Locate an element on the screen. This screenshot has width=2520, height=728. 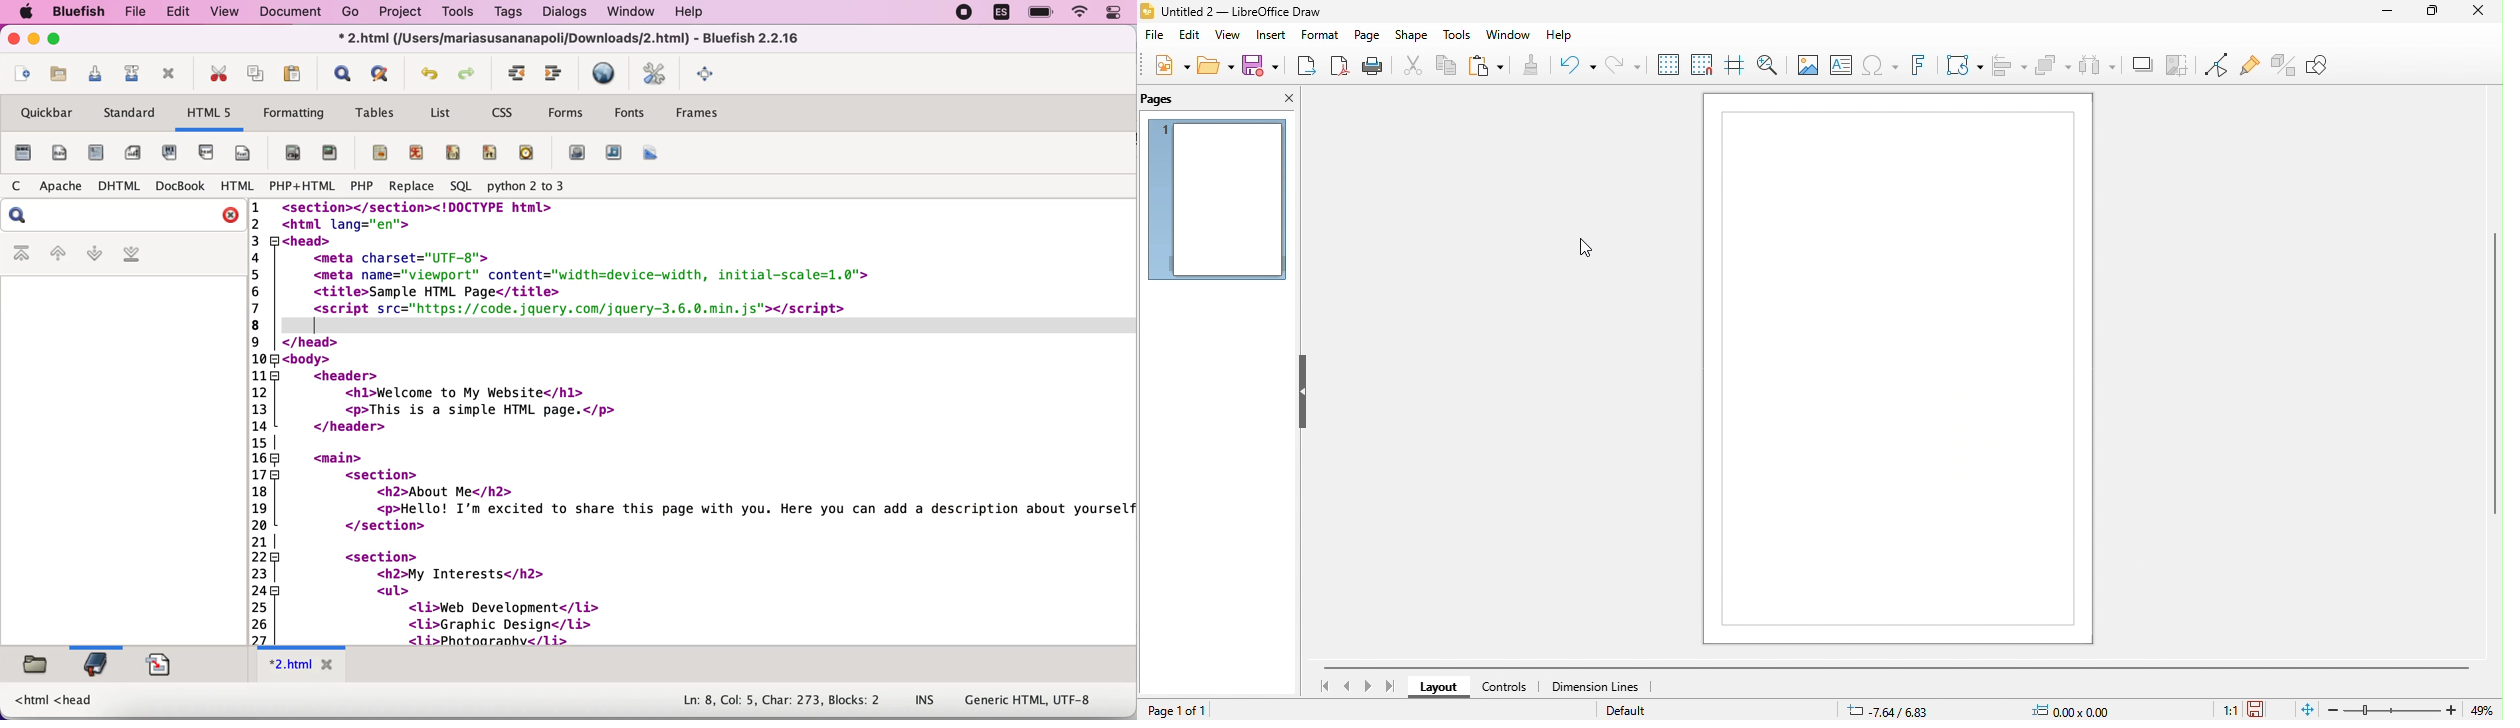
close toolbar is located at coordinates (172, 77).